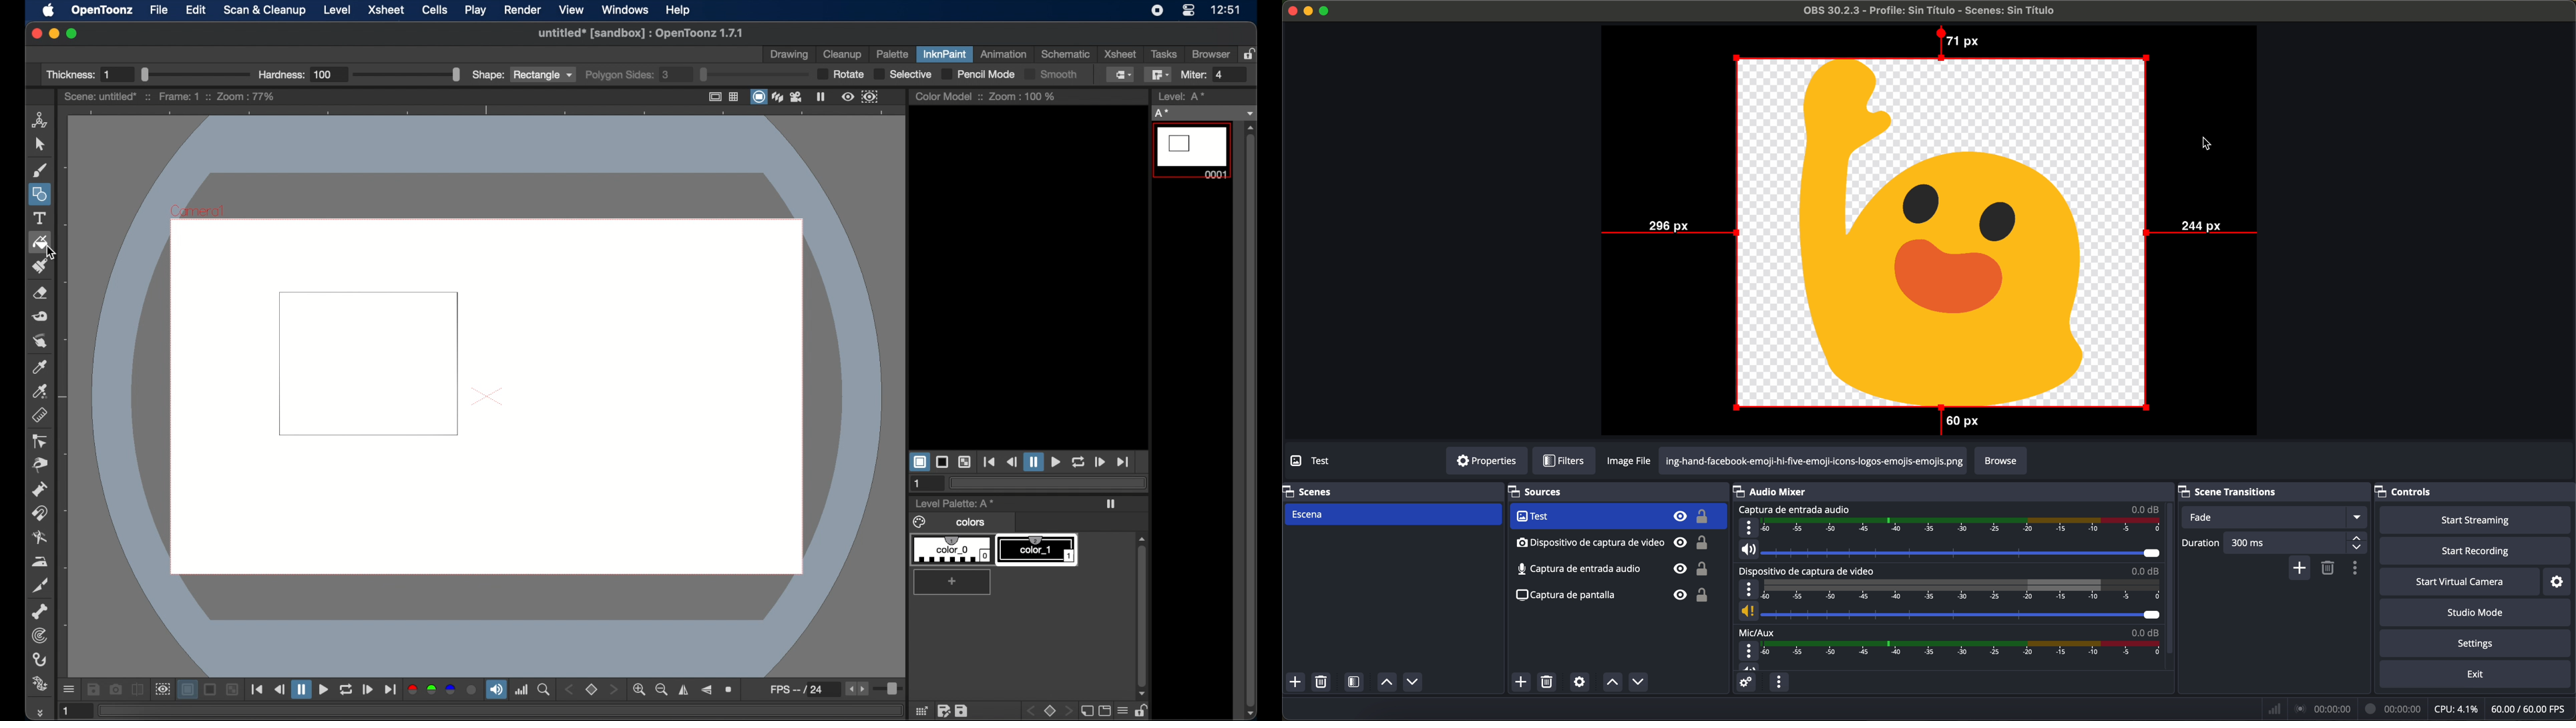  Describe the element at coordinates (2478, 552) in the screenshot. I see `start recording` at that location.